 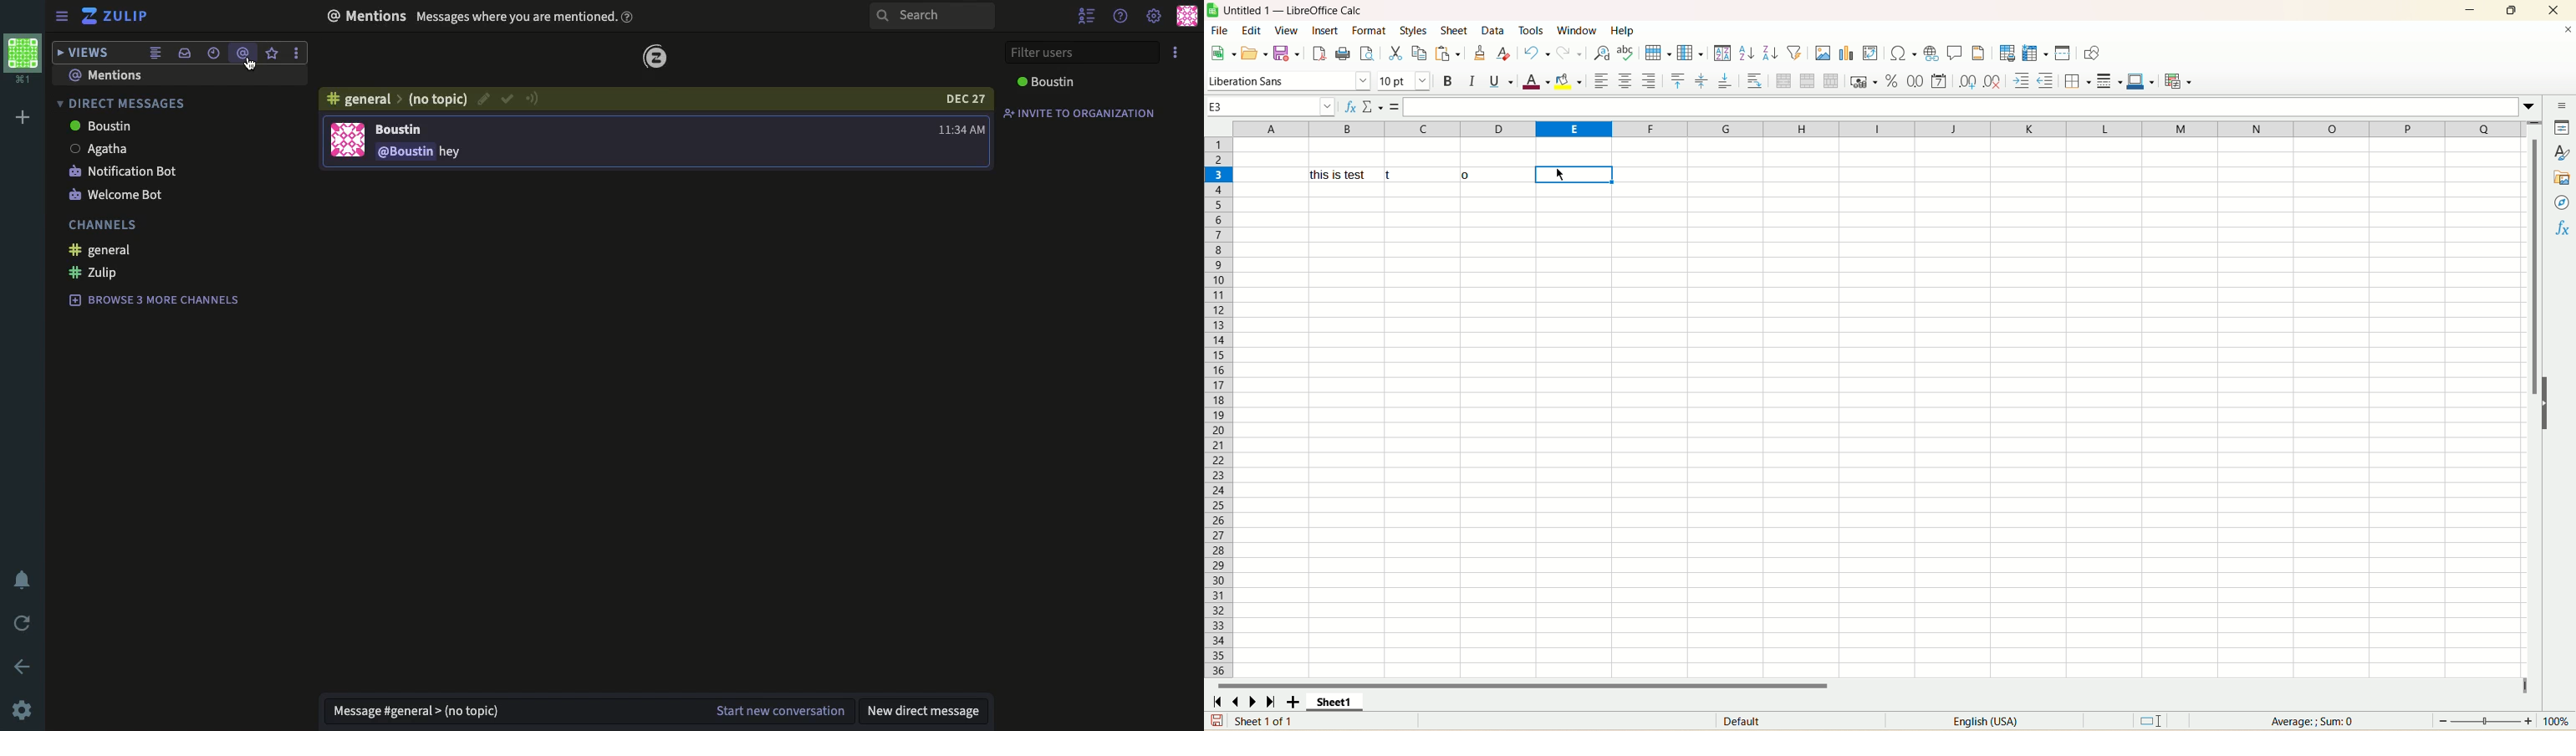 What do you see at coordinates (1917, 82) in the screenshot?
I see `format as number` at bounding box center [1917, 82].